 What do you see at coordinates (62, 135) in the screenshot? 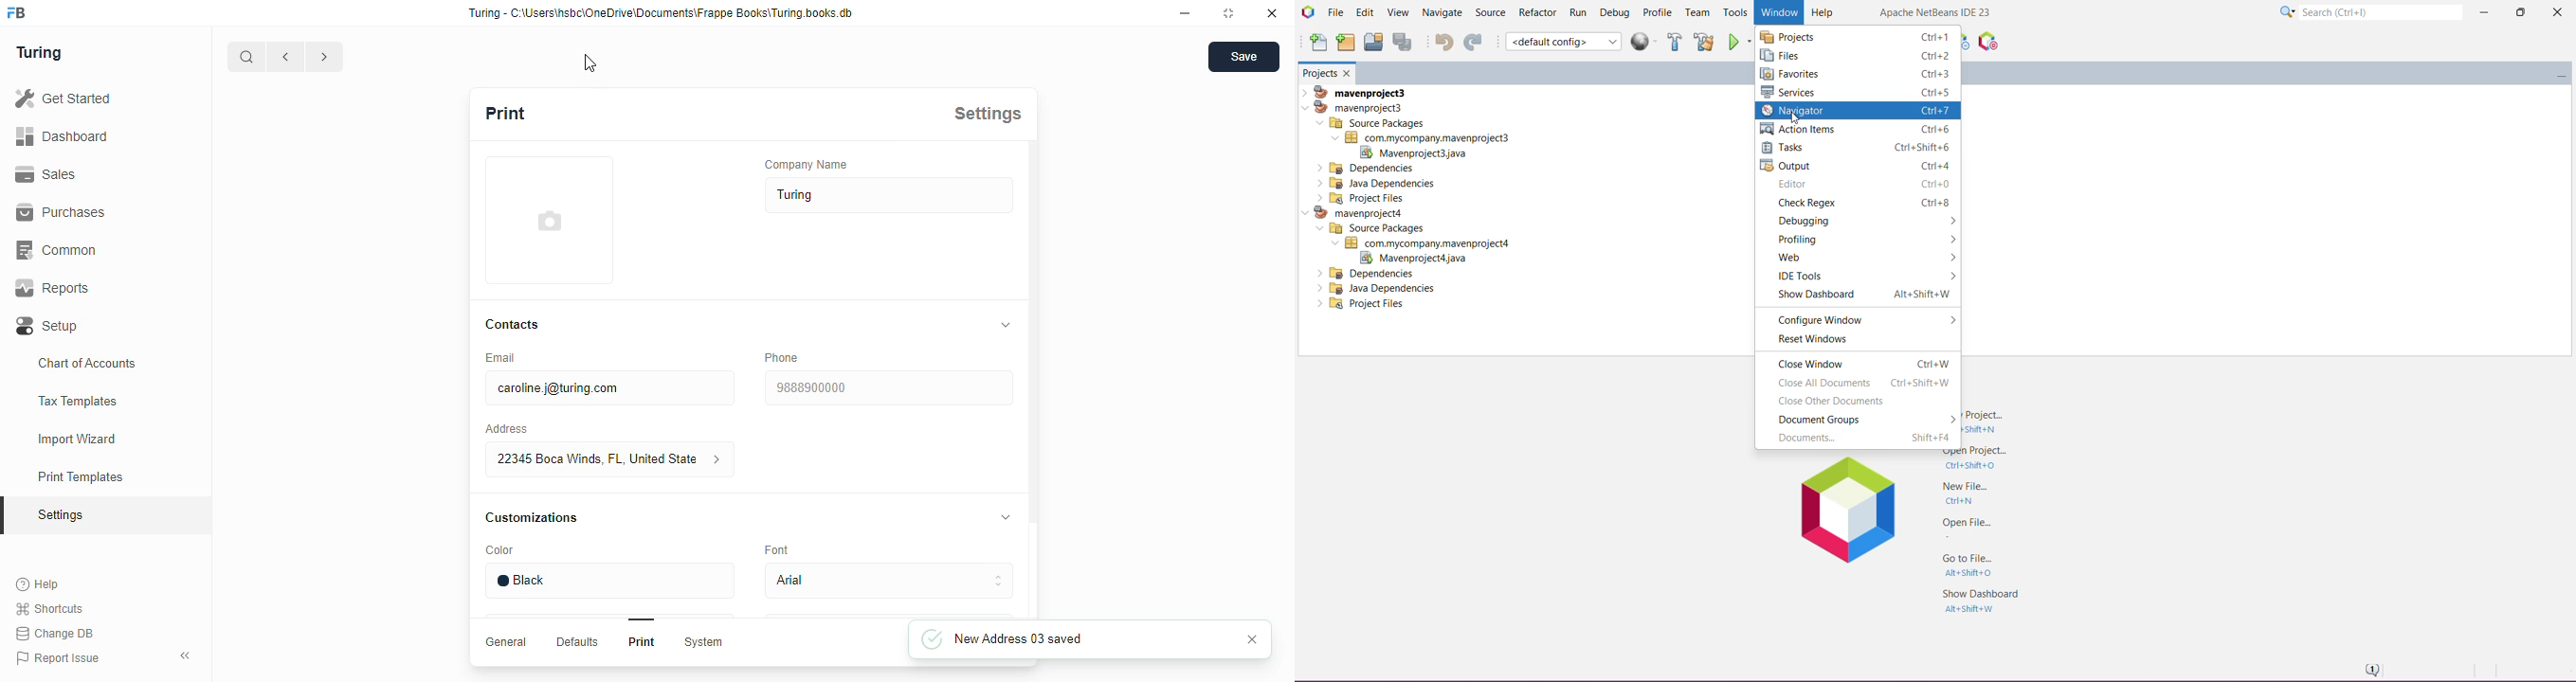
I see `dashboard` at bounding box center [62, 135].